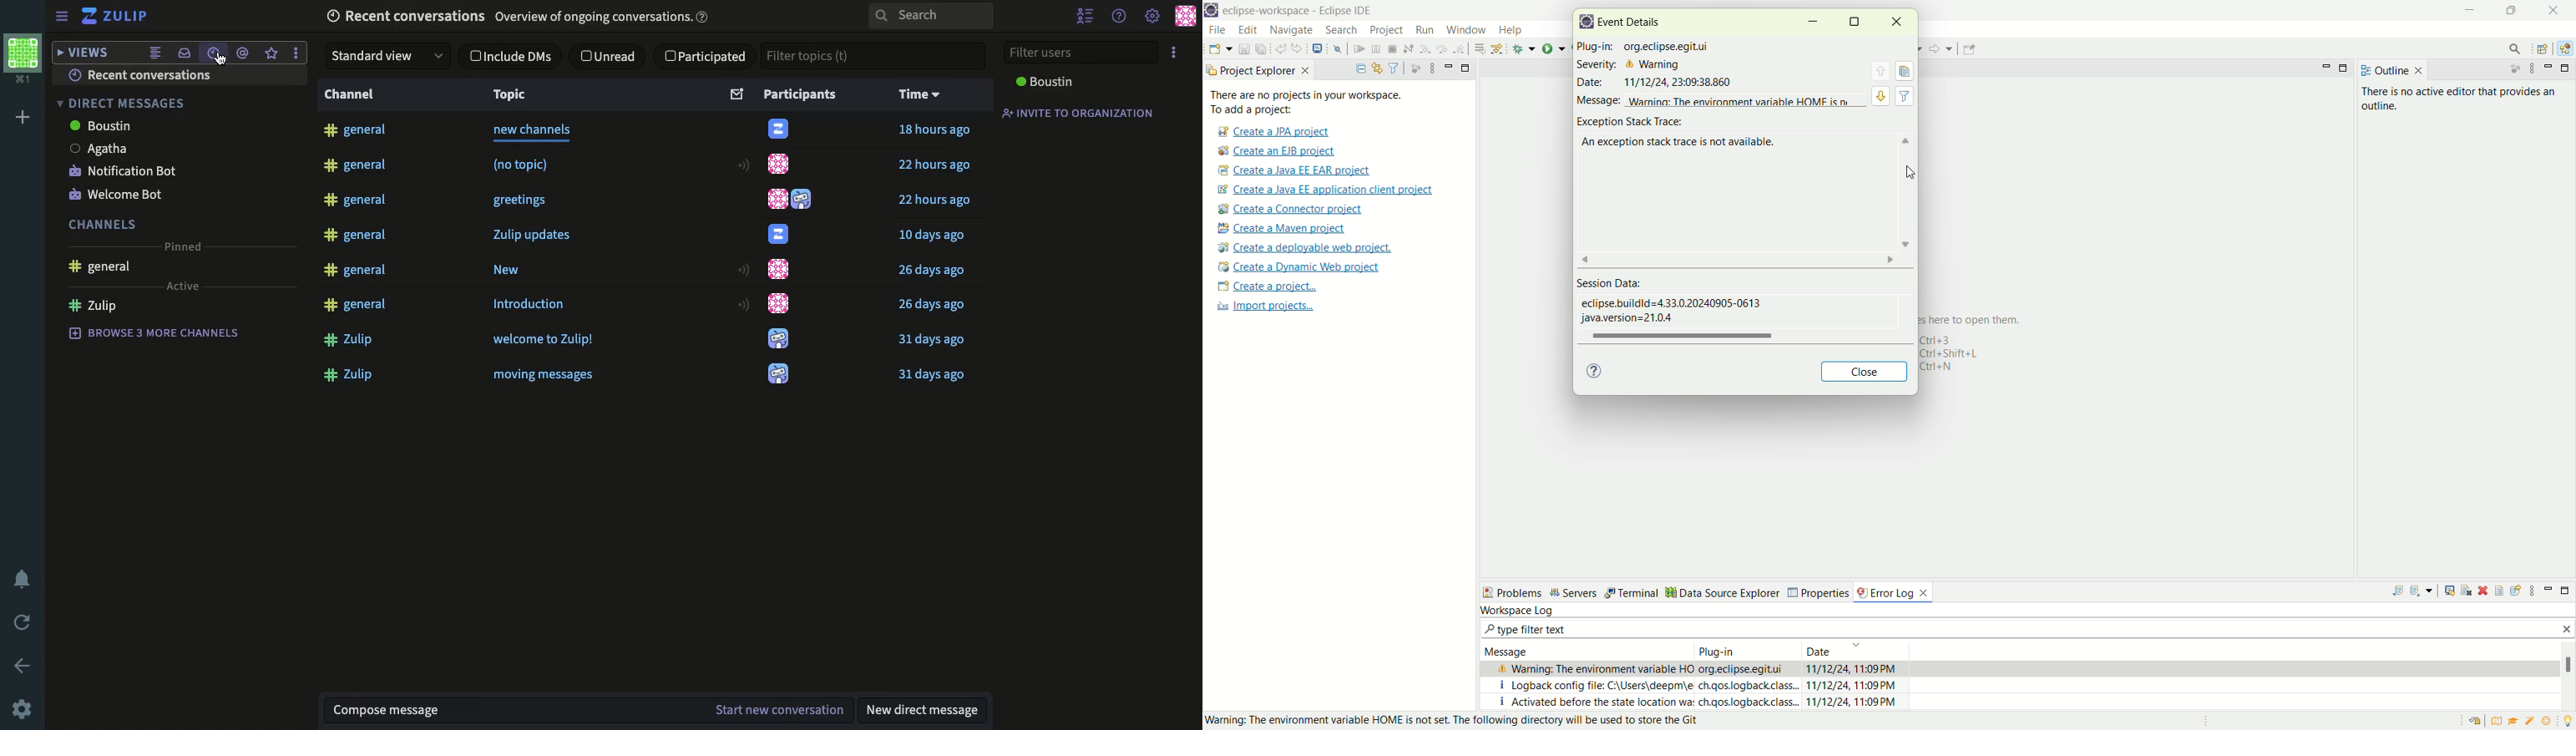 This screenshot has height=756, width=2576. Describe the element at coordinates (934, 338) in the screenshot. I see `31 days ago` at that location.